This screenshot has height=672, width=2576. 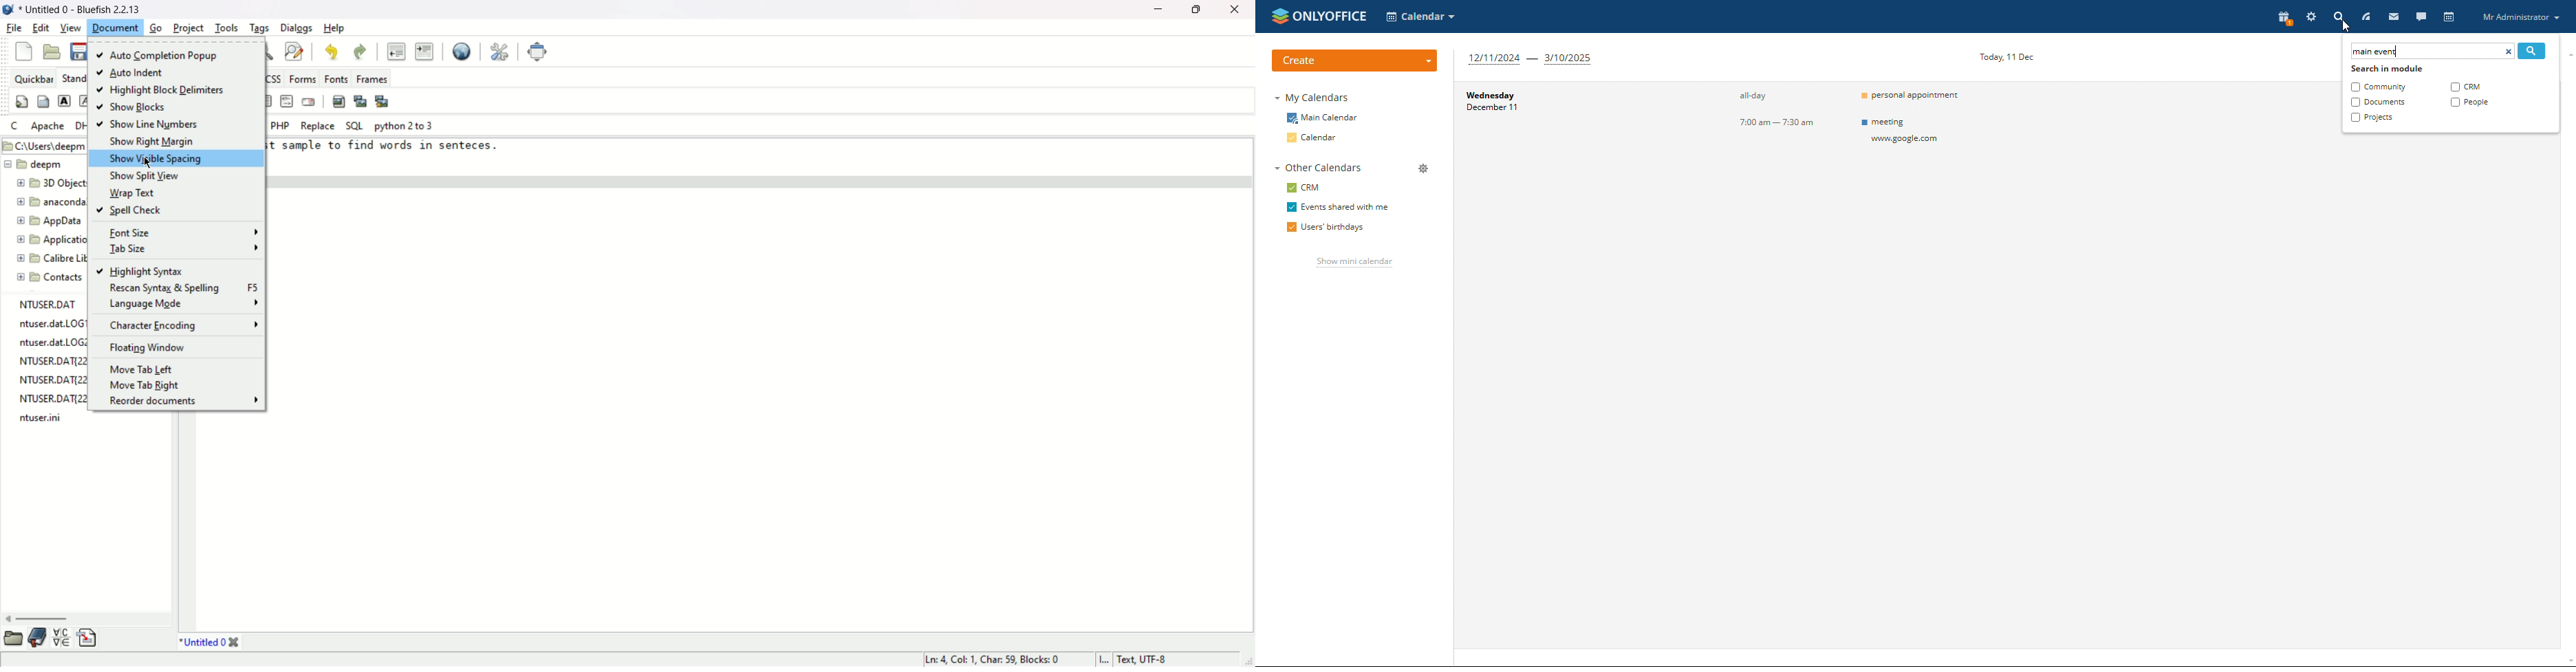 I want to click on bookmarks, so click(x=37, y=639).